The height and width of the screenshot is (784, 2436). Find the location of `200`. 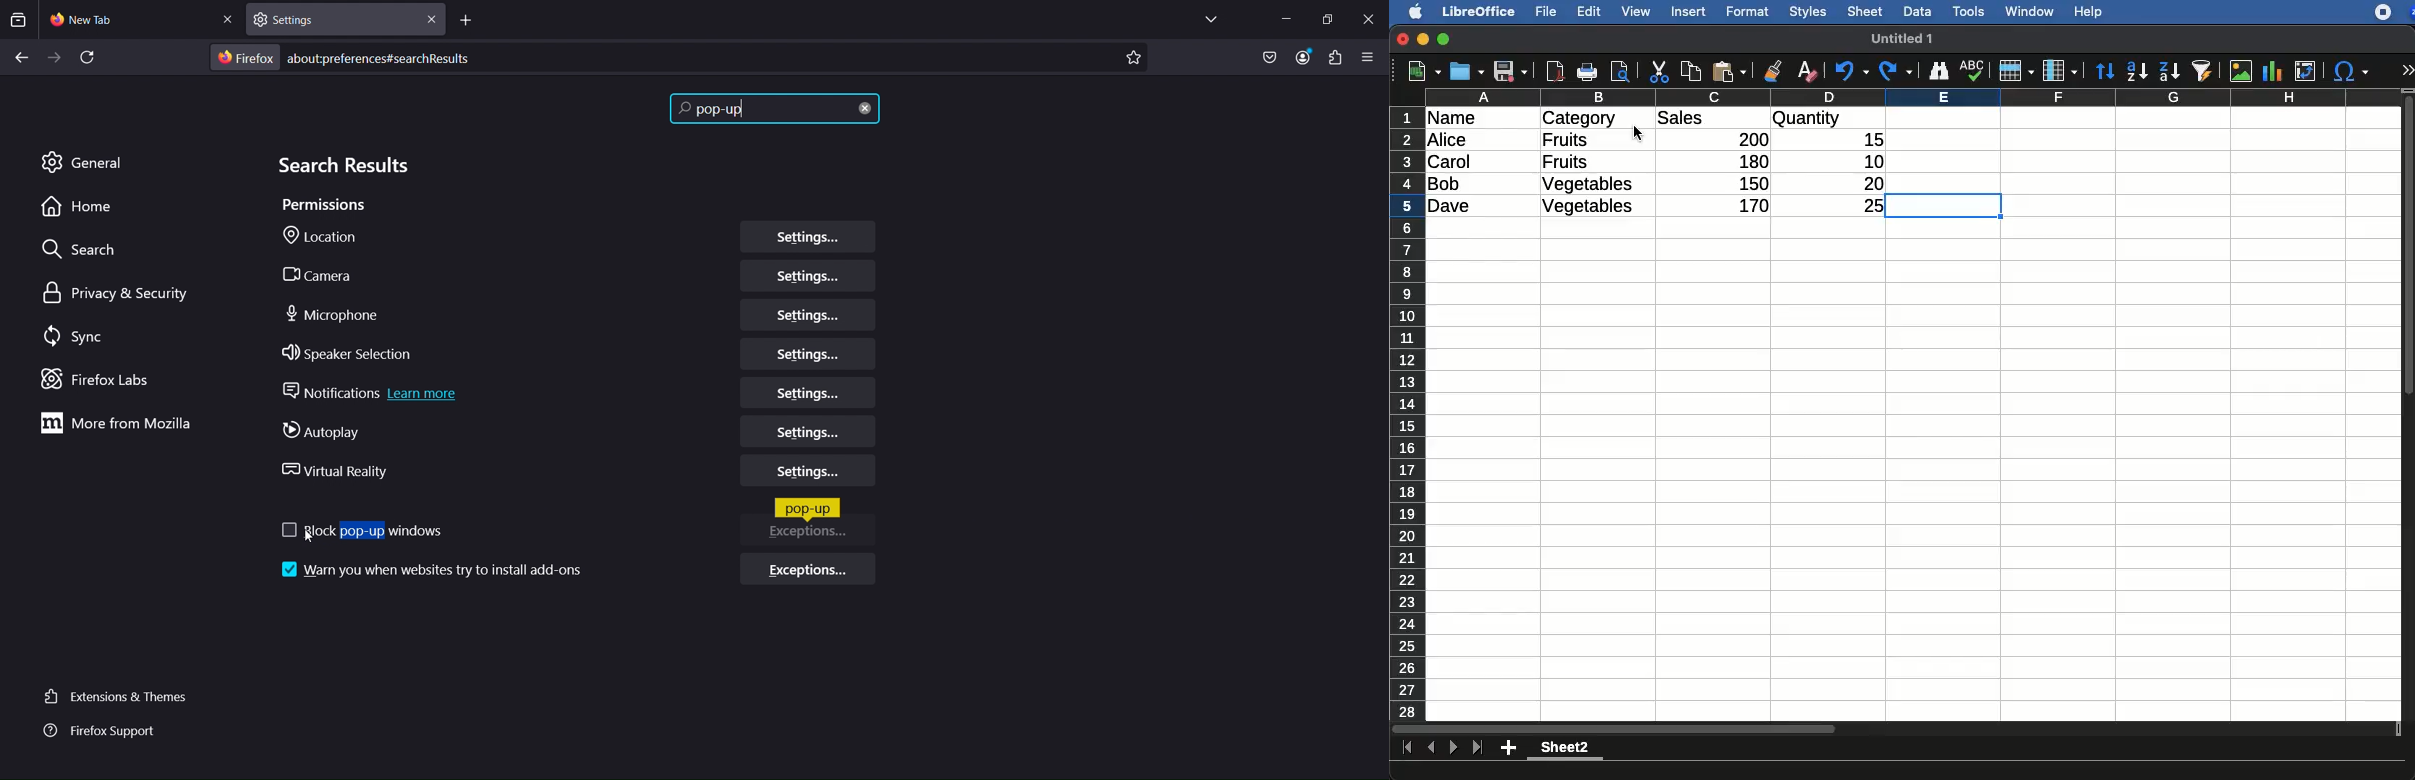

200 is located at coordinates (1748, 139).